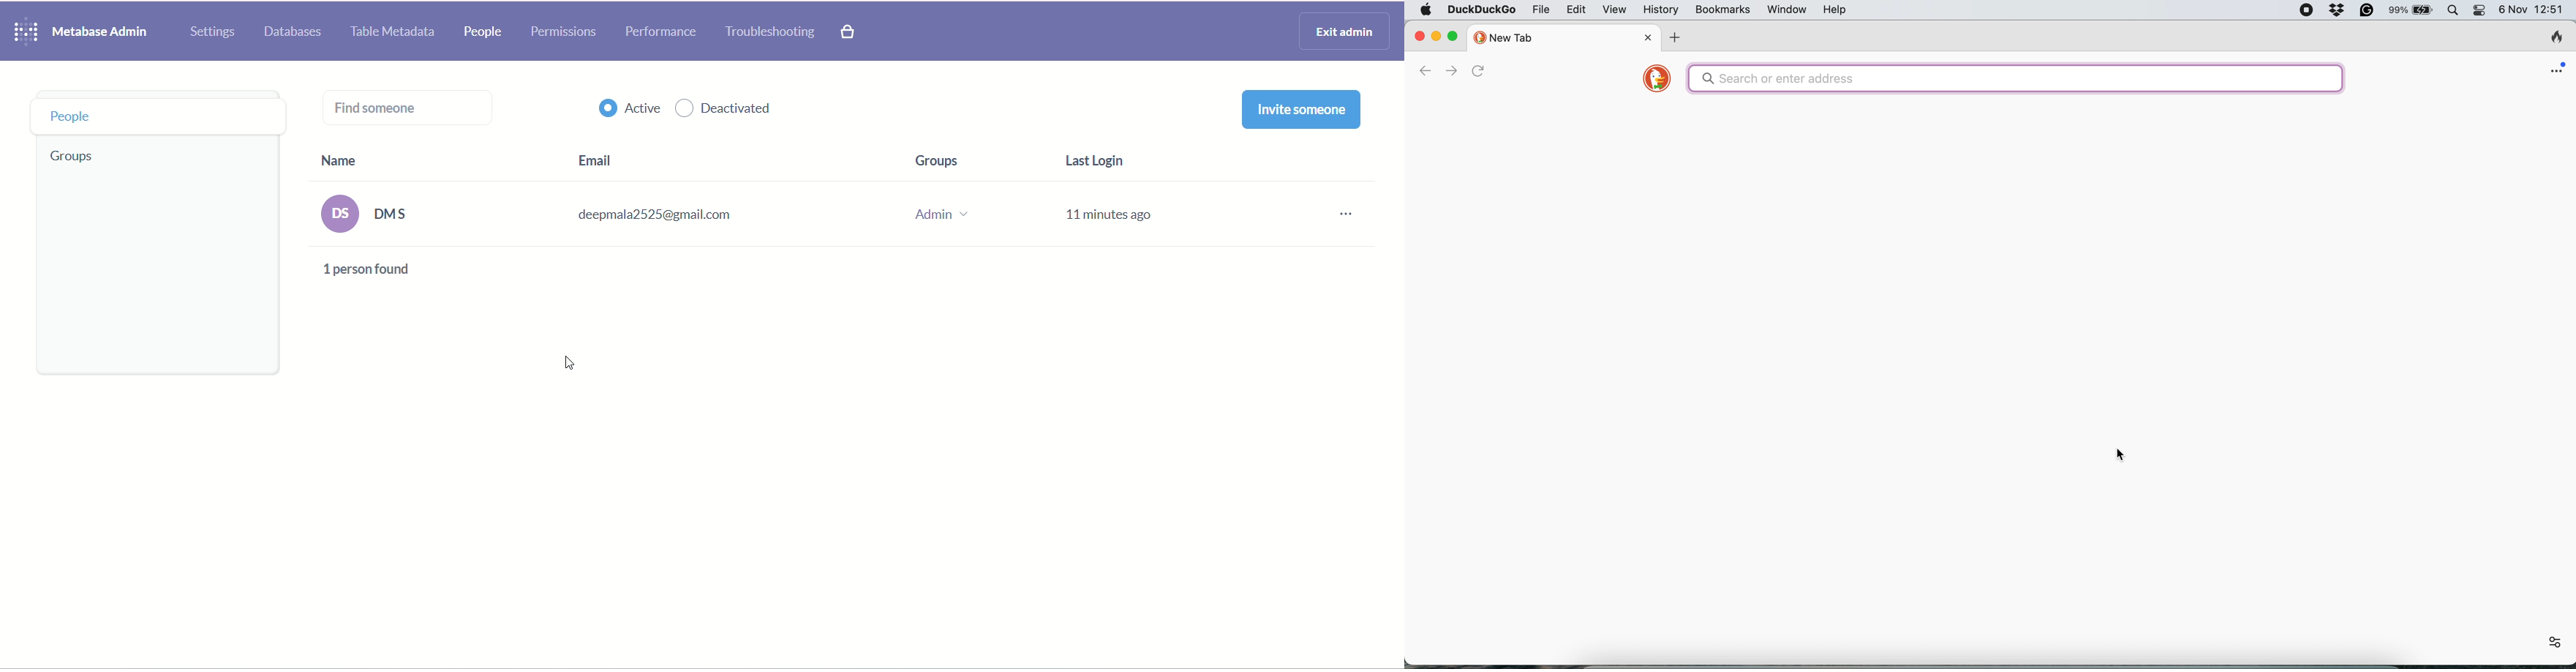  What do you see at coordinates (662, 32) in the screenshot?
I see `performances` at bounding box center [662, 32].